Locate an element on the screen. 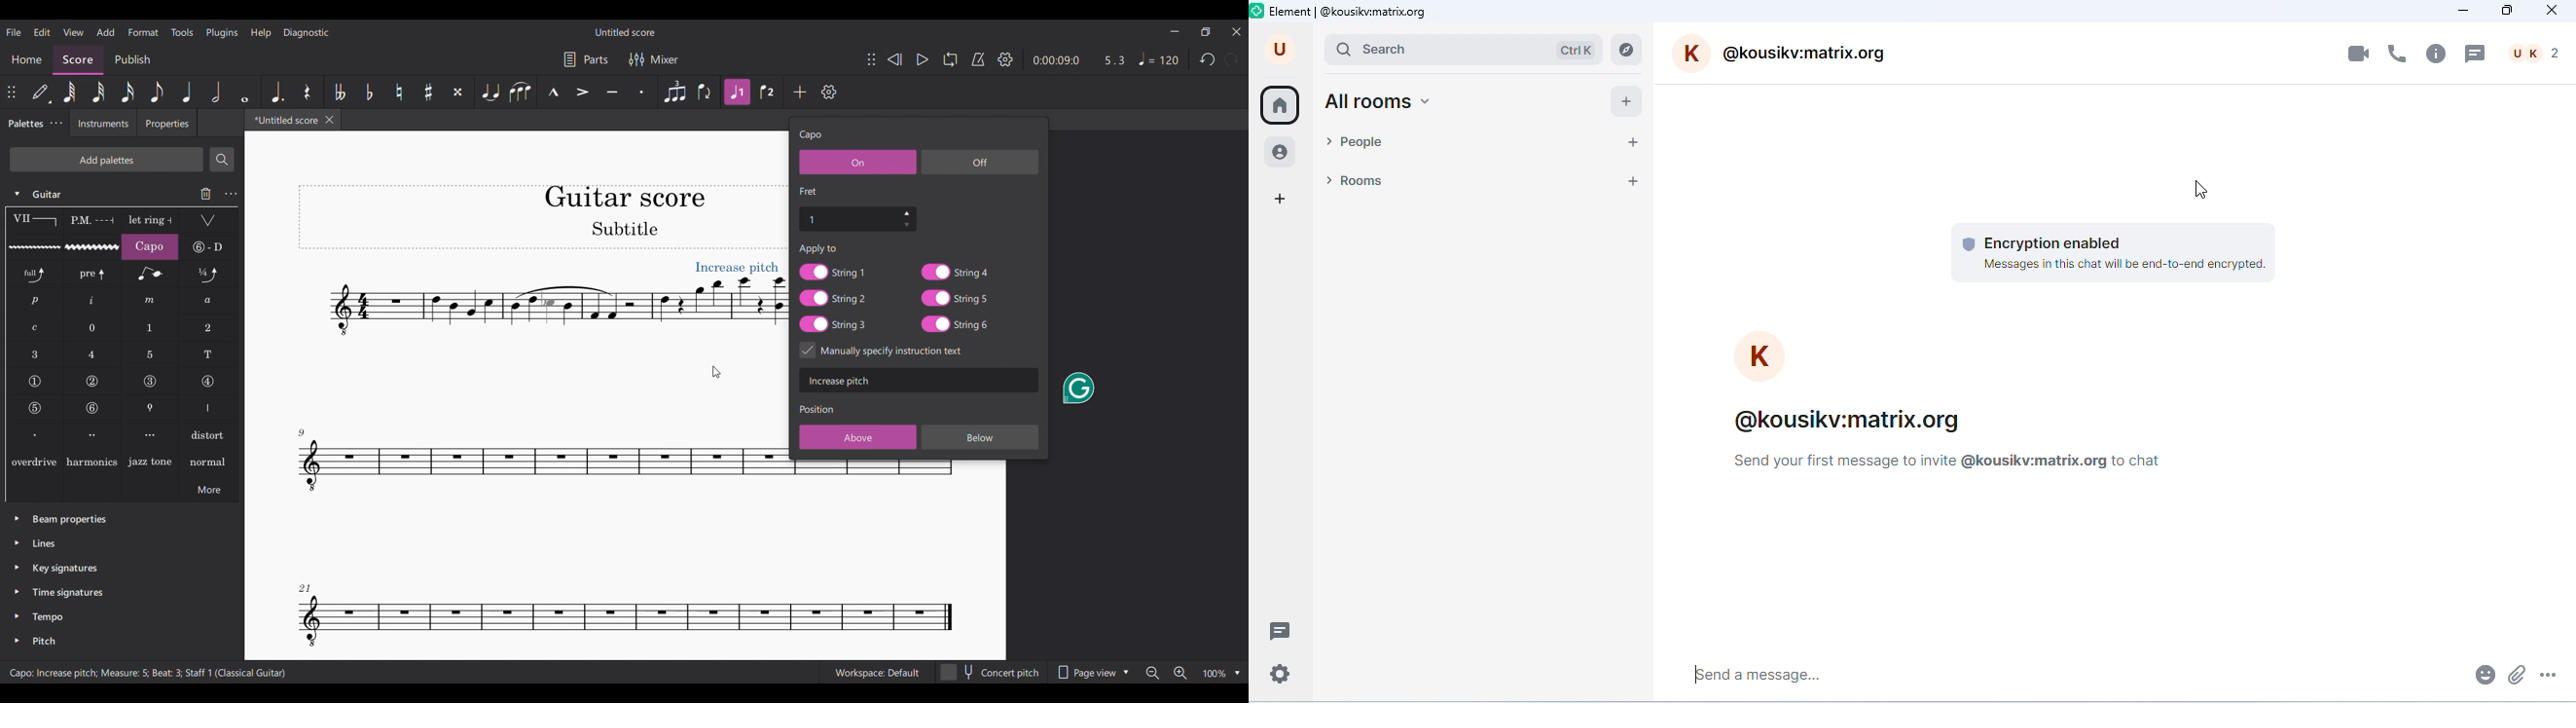  RH guitar fingering p is located at coordinates (35, 301).